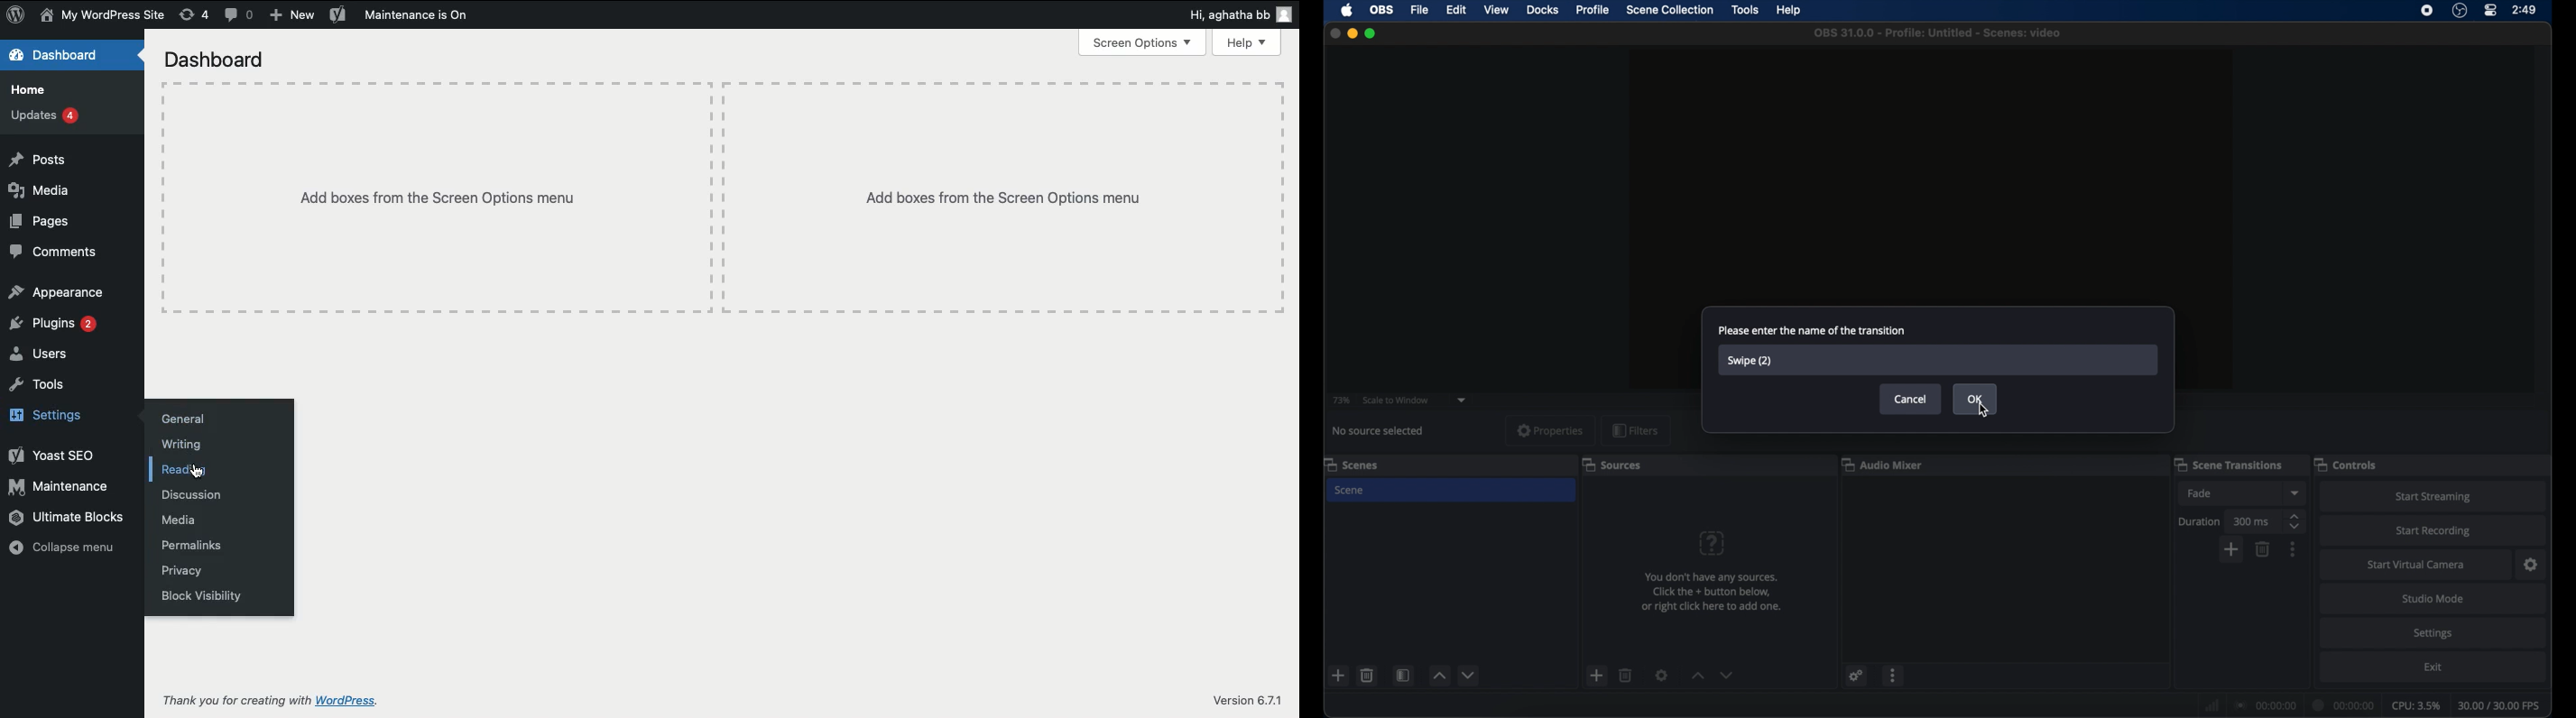 Image resolution: width=2576 pixels, height=728 pixels. I want to click on question mark icon, so click(1713, 543).